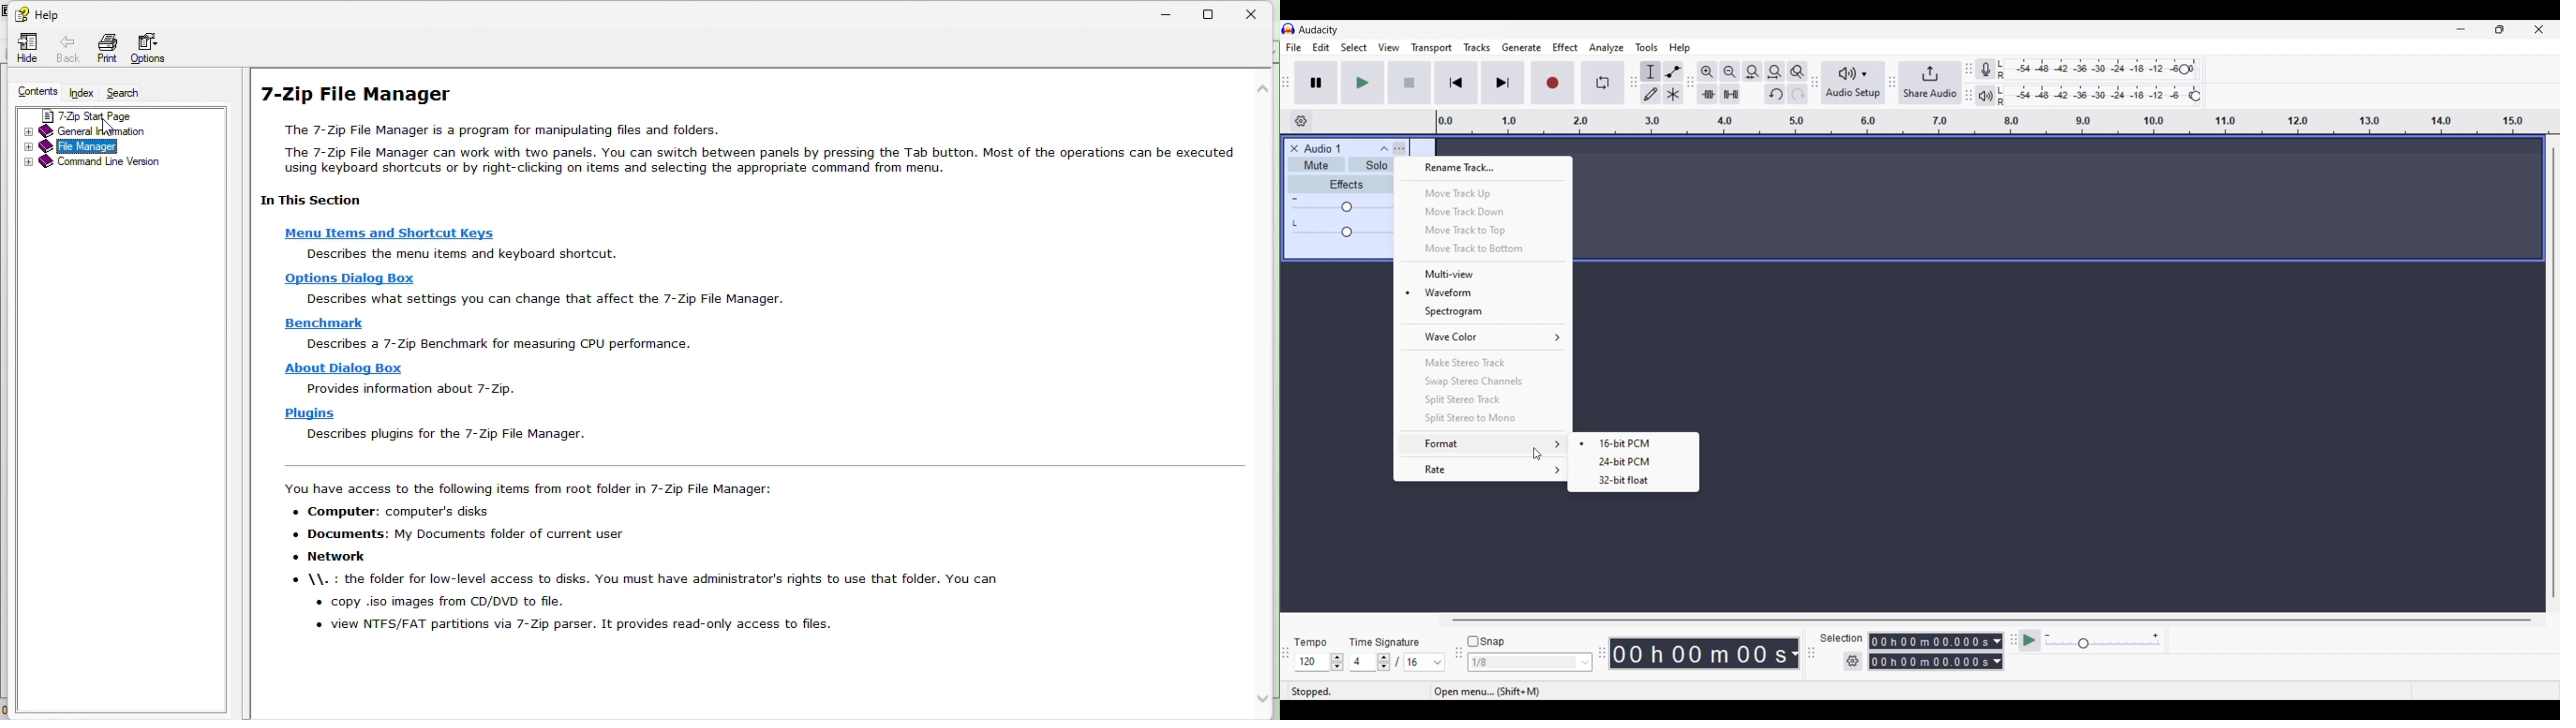  Describe the element at coordinates (1301, 121) in the screenshot. I see `Timeline options` at that location.